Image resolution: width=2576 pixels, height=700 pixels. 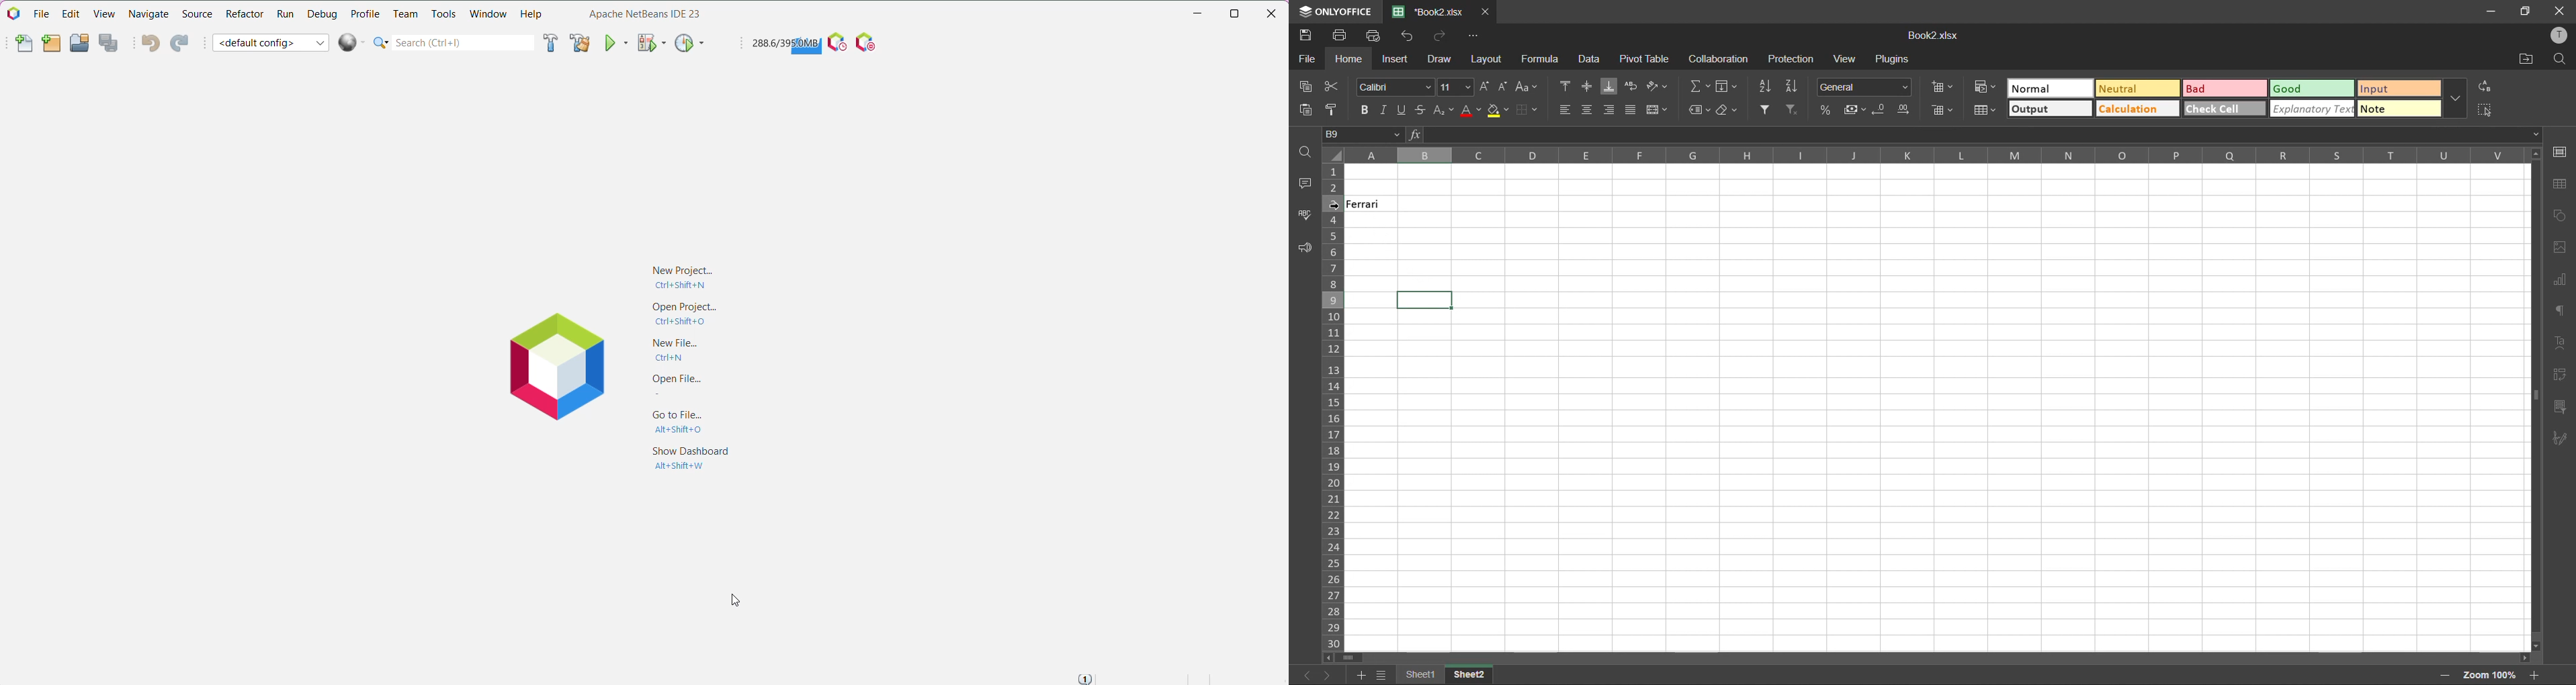 What do you see at coordinates (1633, 86) in the screenshot?
I see `wrap text` at bounding box center [1633, 86].